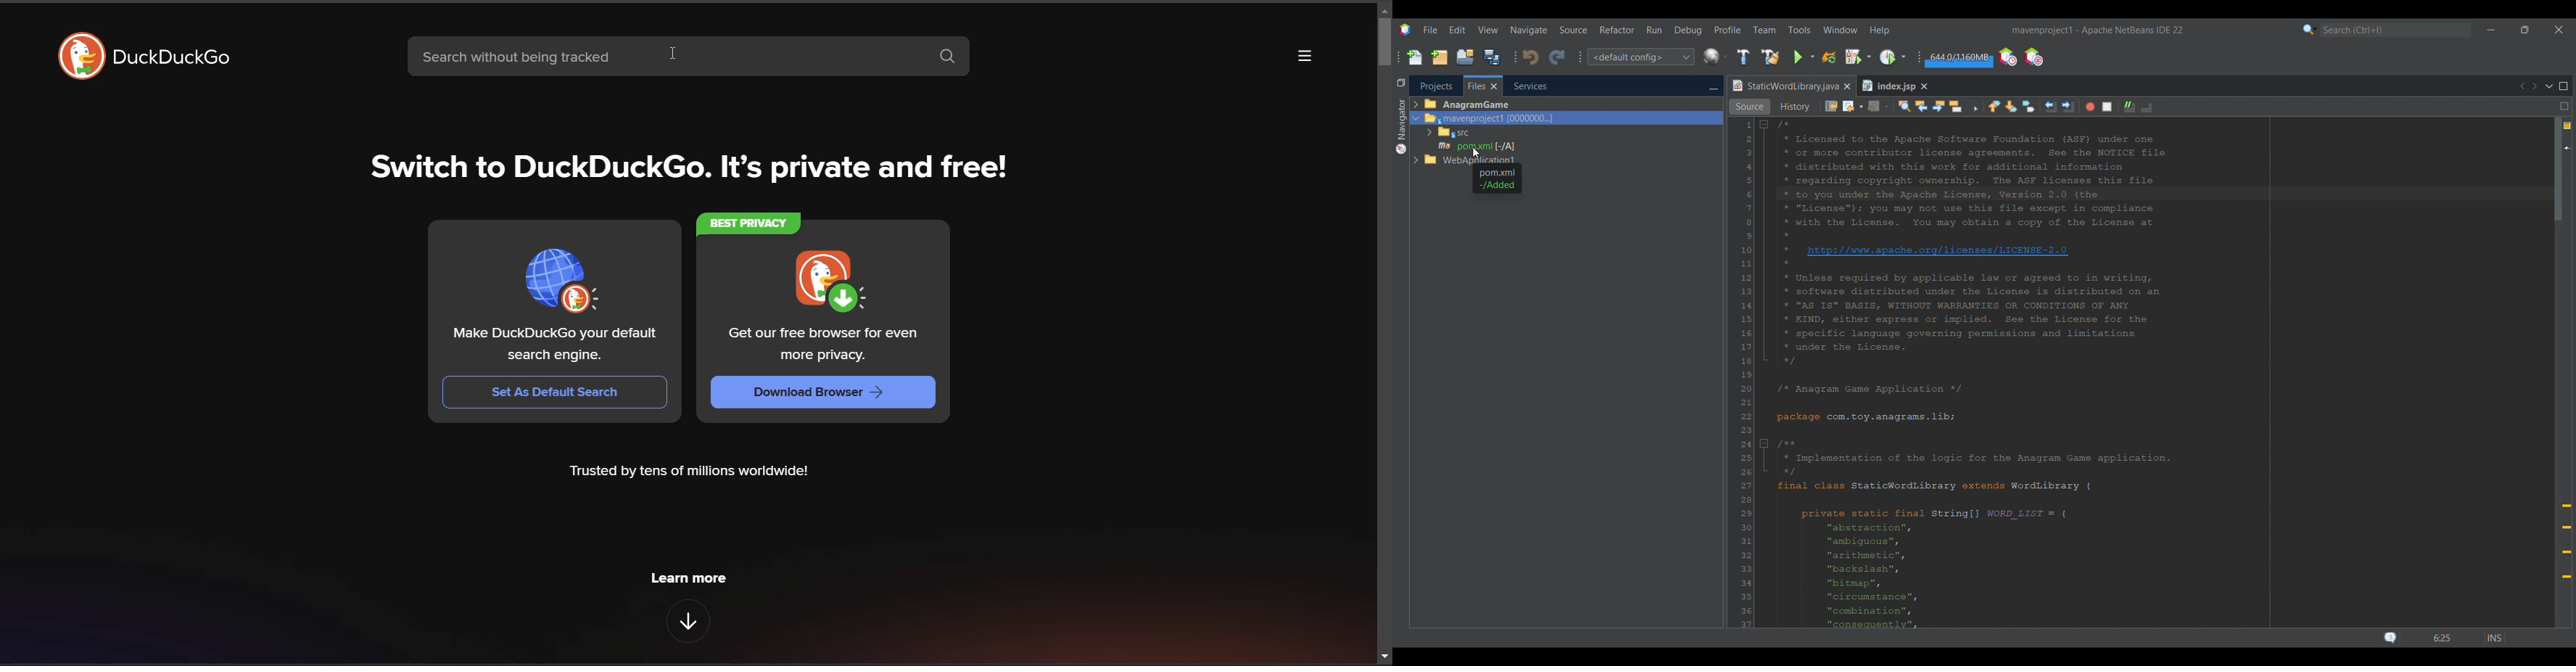 The height and width of the screenshot is (672, 2576). What do you see at coordinates (2147, 107) in the screenshot?
I see `Uncomment` at bounding box center [2147, 107].